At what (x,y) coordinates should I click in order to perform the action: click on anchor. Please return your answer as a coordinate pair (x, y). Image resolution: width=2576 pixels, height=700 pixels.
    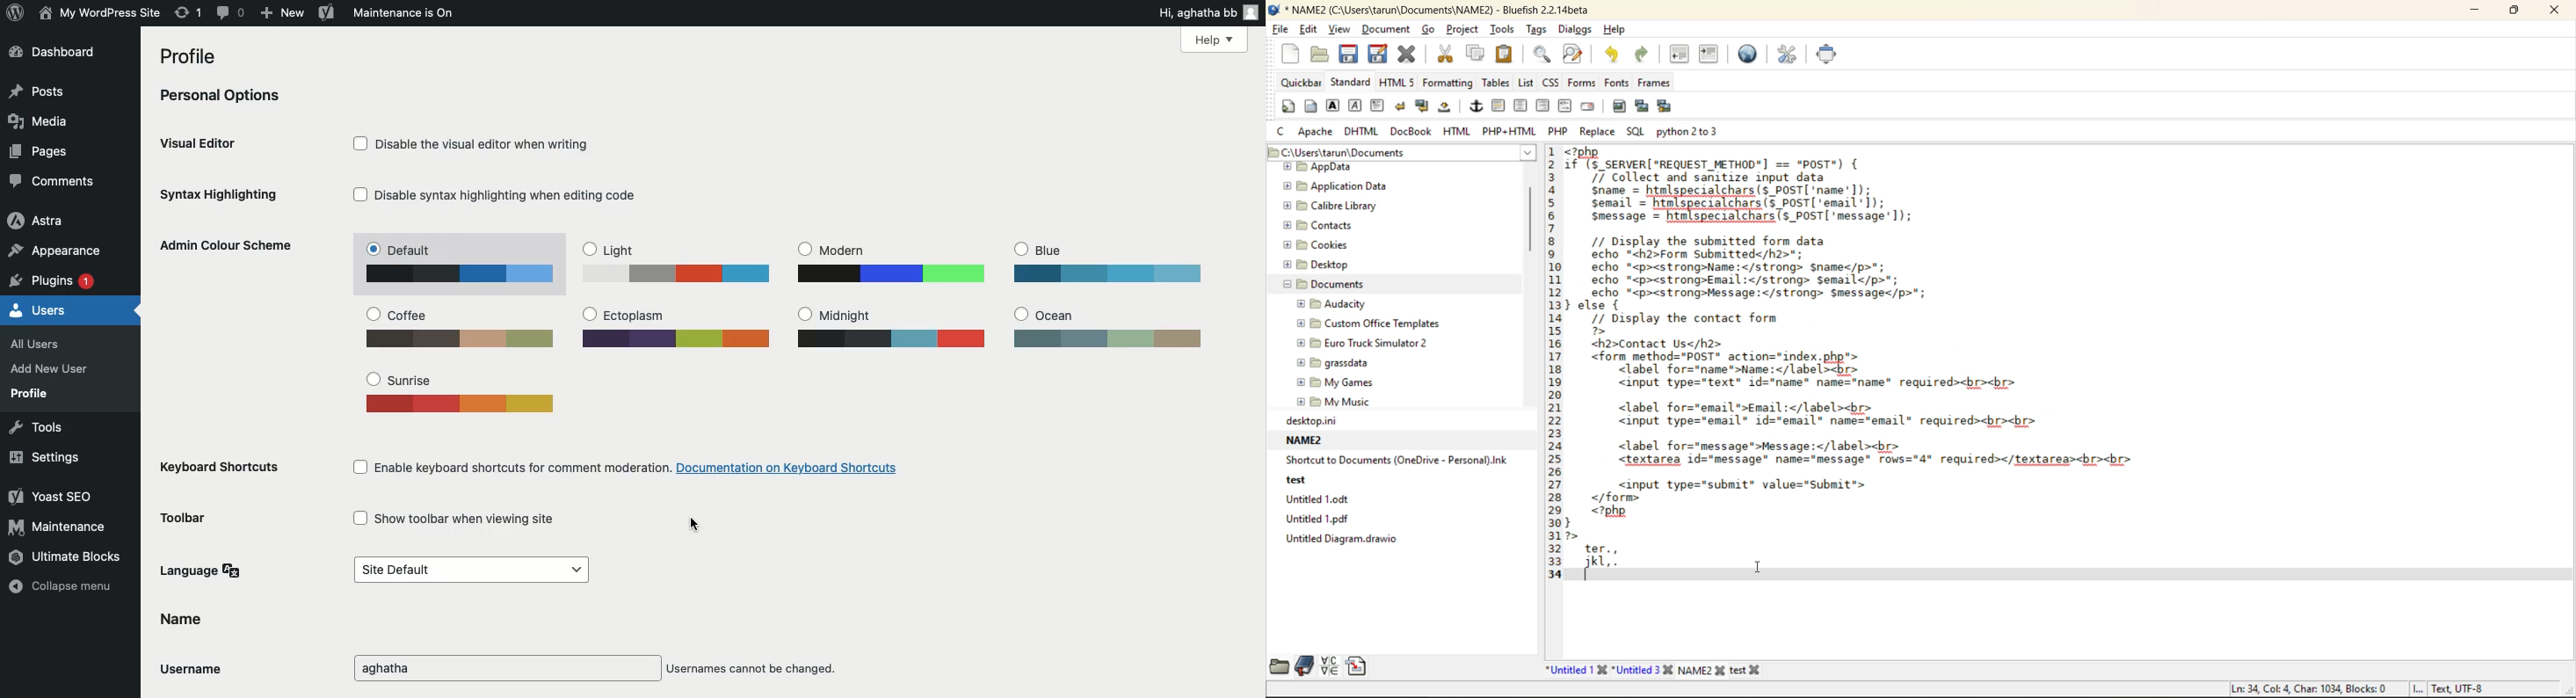
    Looking at the image, I should click on (1478, 108).